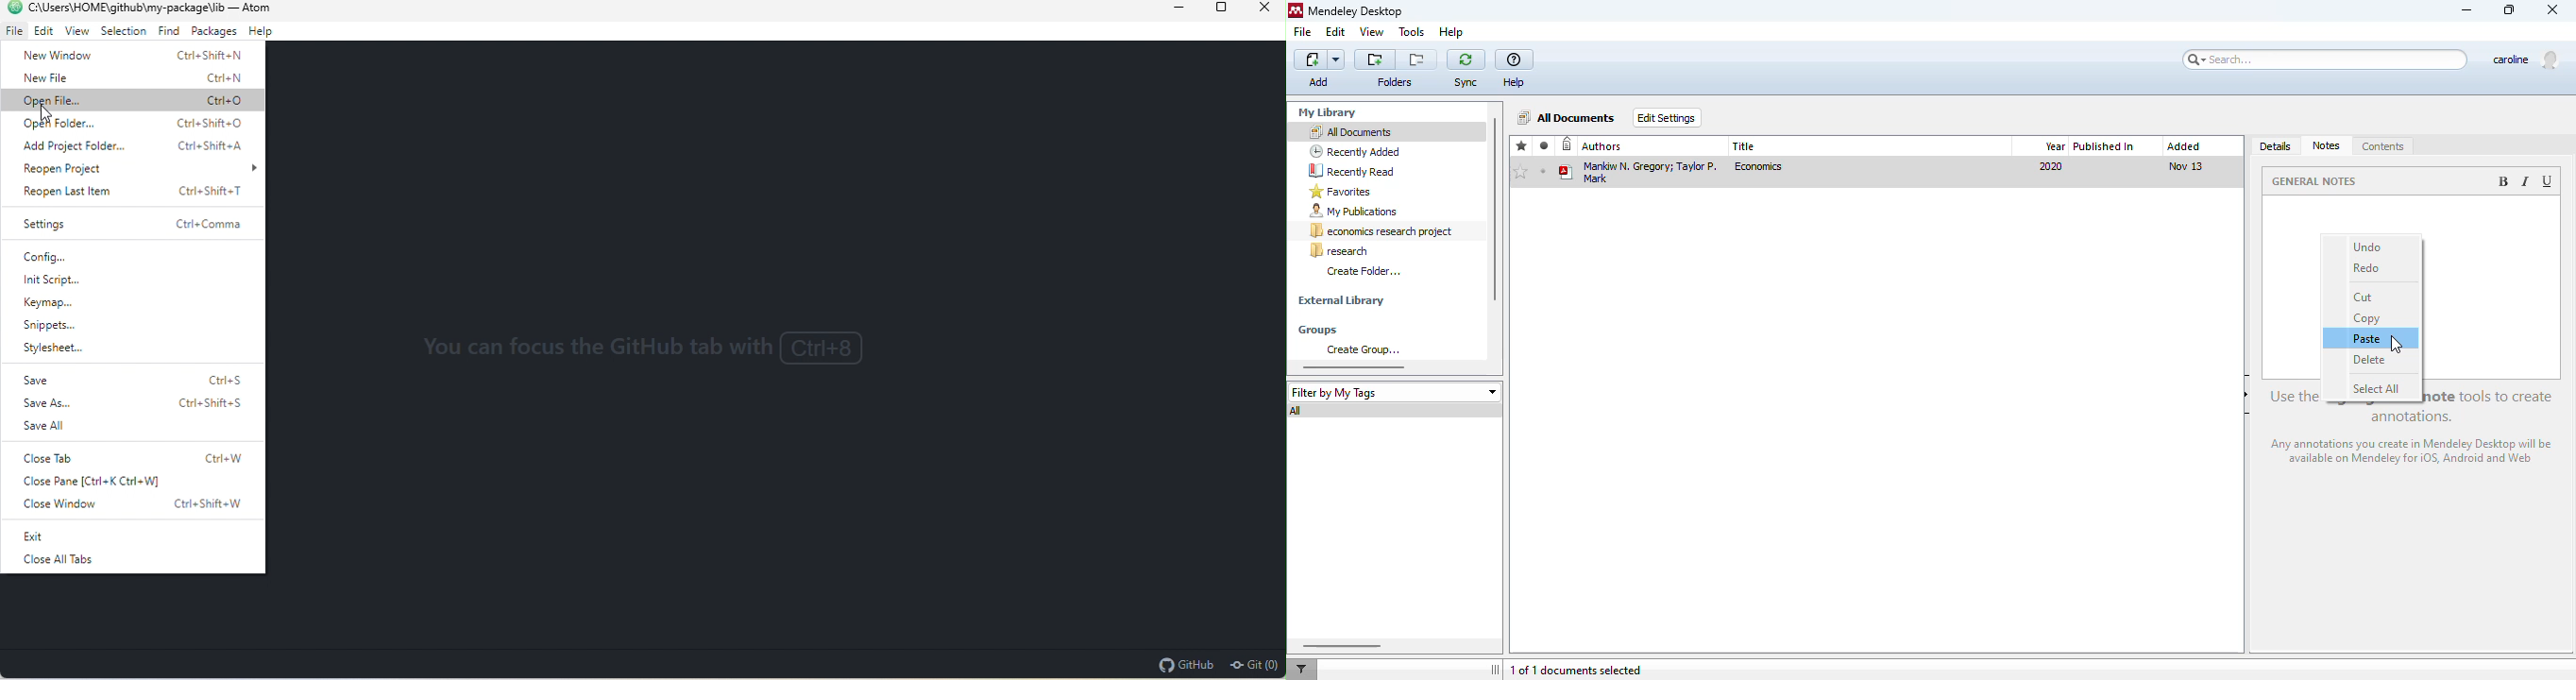  What do you see at coordinates (137, 508) in the screenshot?
I see `close window` at bounding box center [137, 508].